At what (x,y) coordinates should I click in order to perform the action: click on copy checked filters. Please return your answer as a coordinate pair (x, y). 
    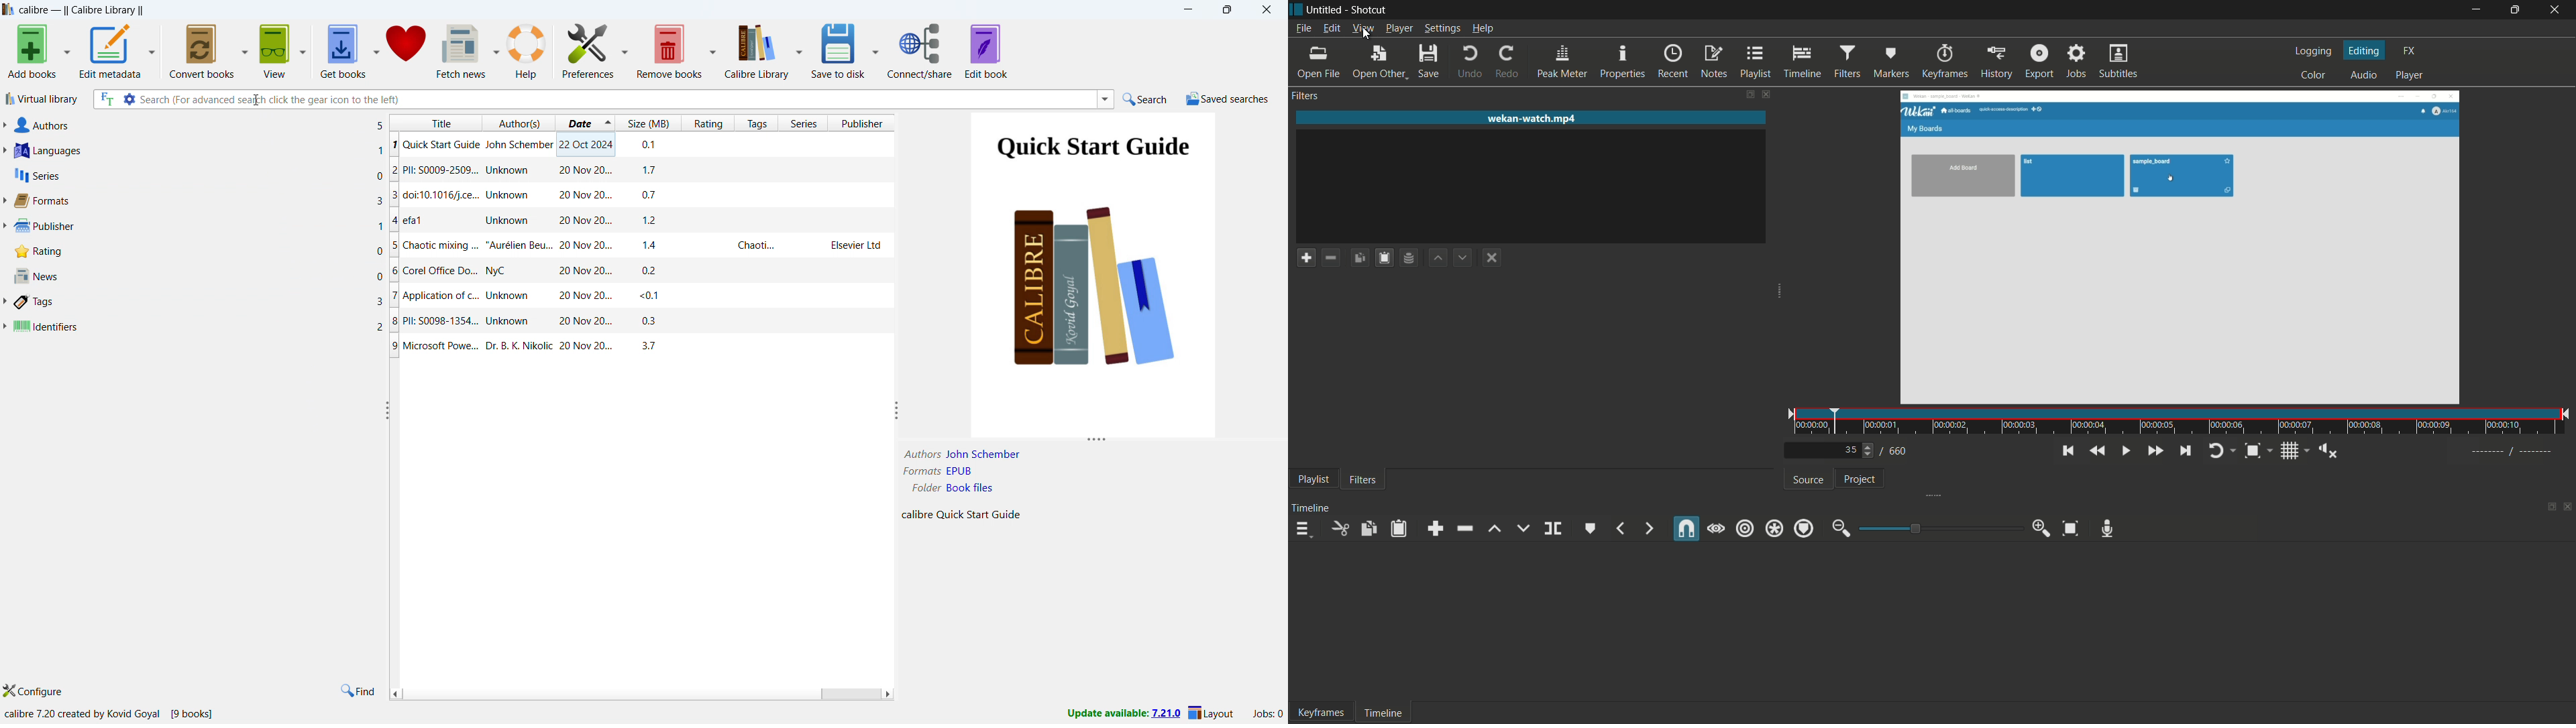
    Looking at the image, I should click on (1361, 258).